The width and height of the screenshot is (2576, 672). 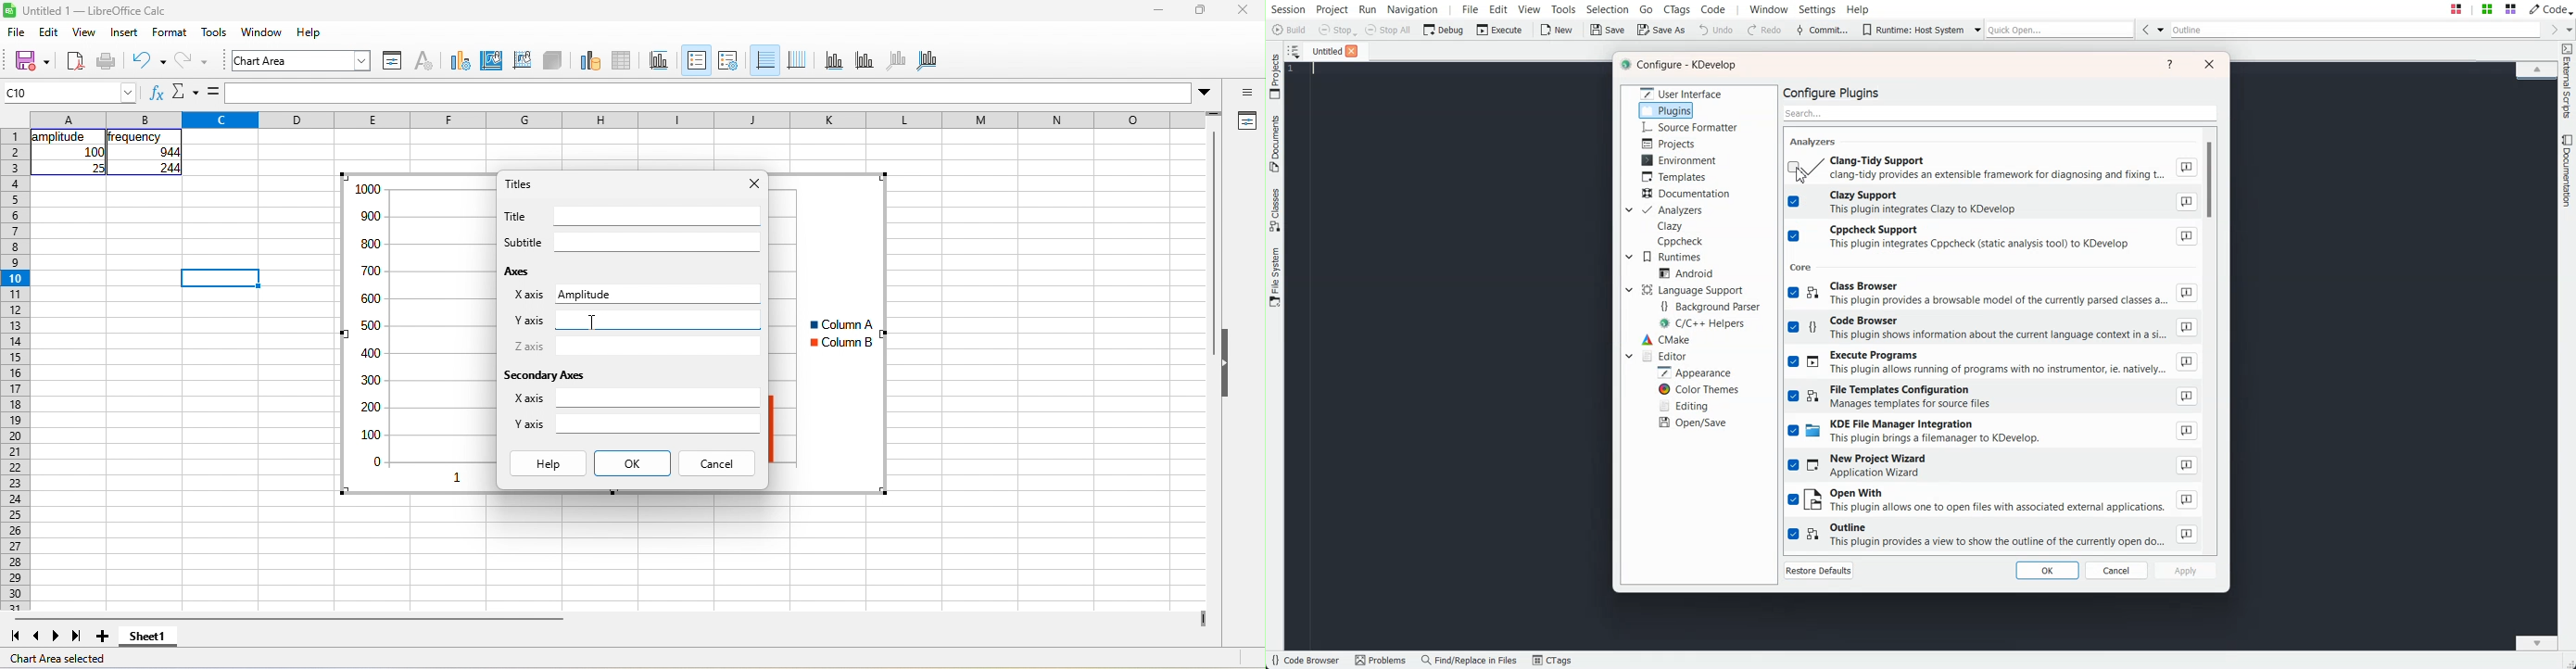 What do you see at coordinates (716, 463) in the screenshot?
I see `cancel` at bounding box center [716, 463].